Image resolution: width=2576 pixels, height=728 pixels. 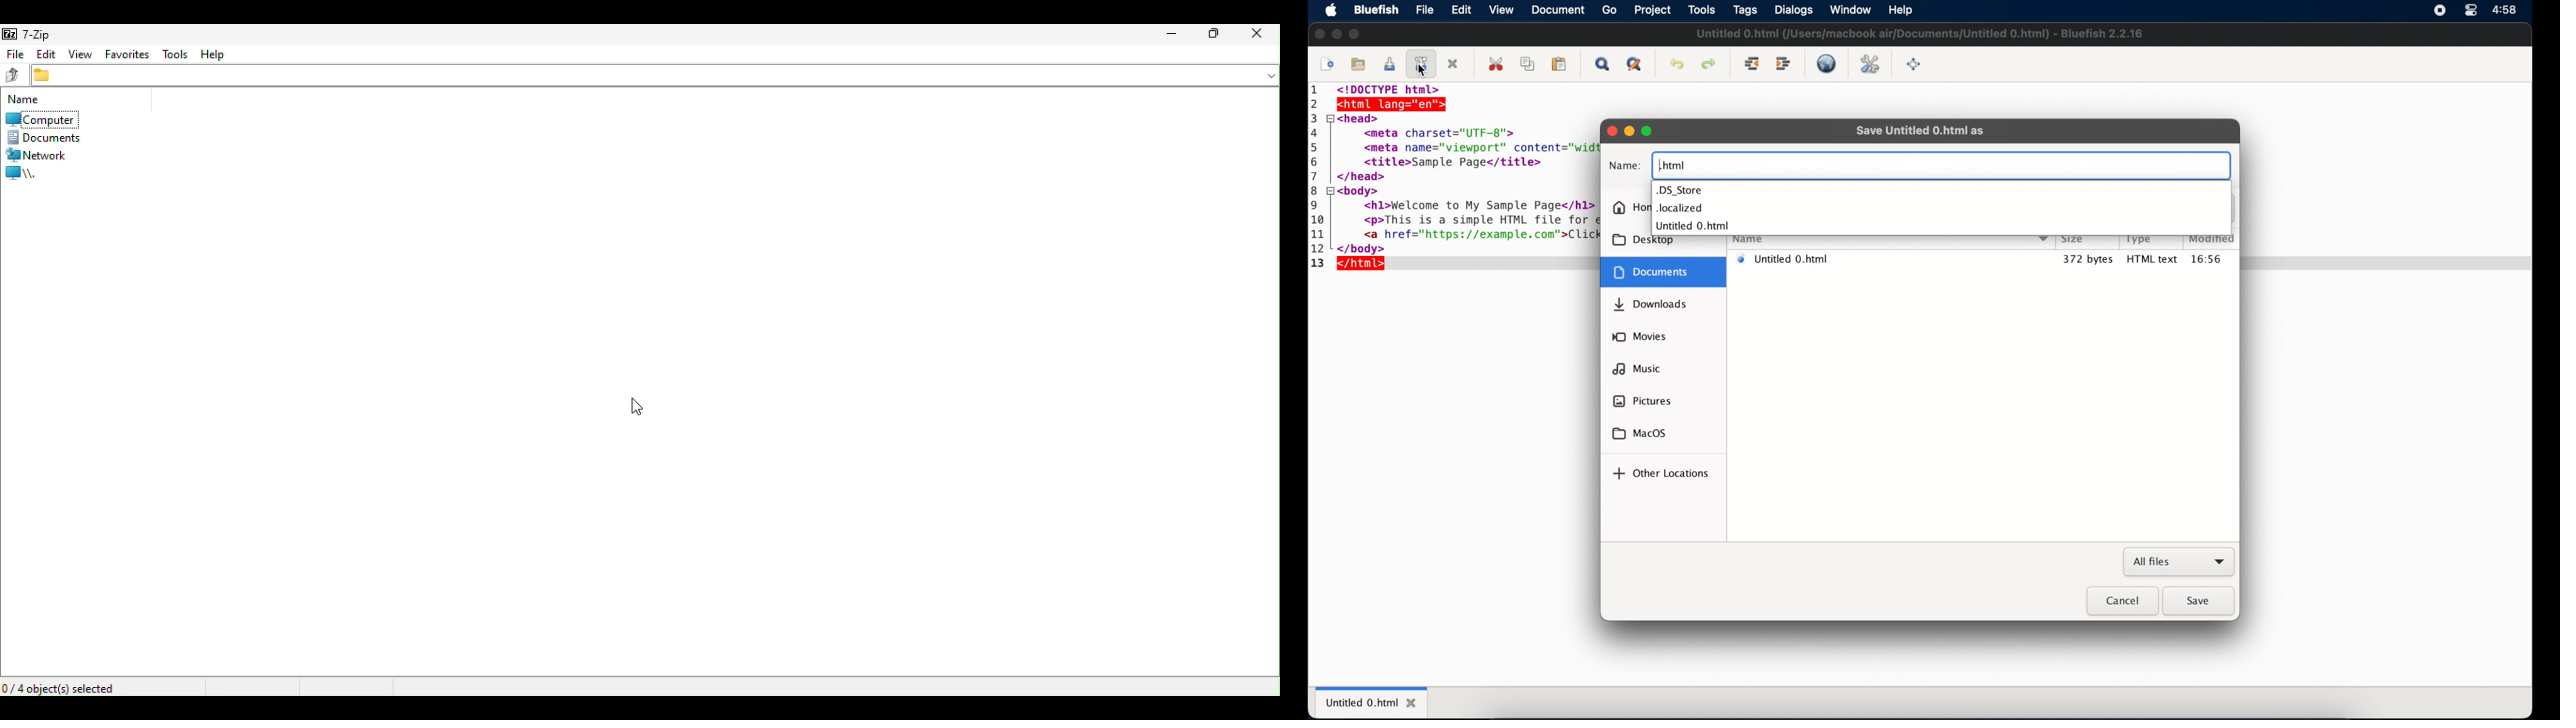 I want to click on bluefish, so click(x=1377, y=10).